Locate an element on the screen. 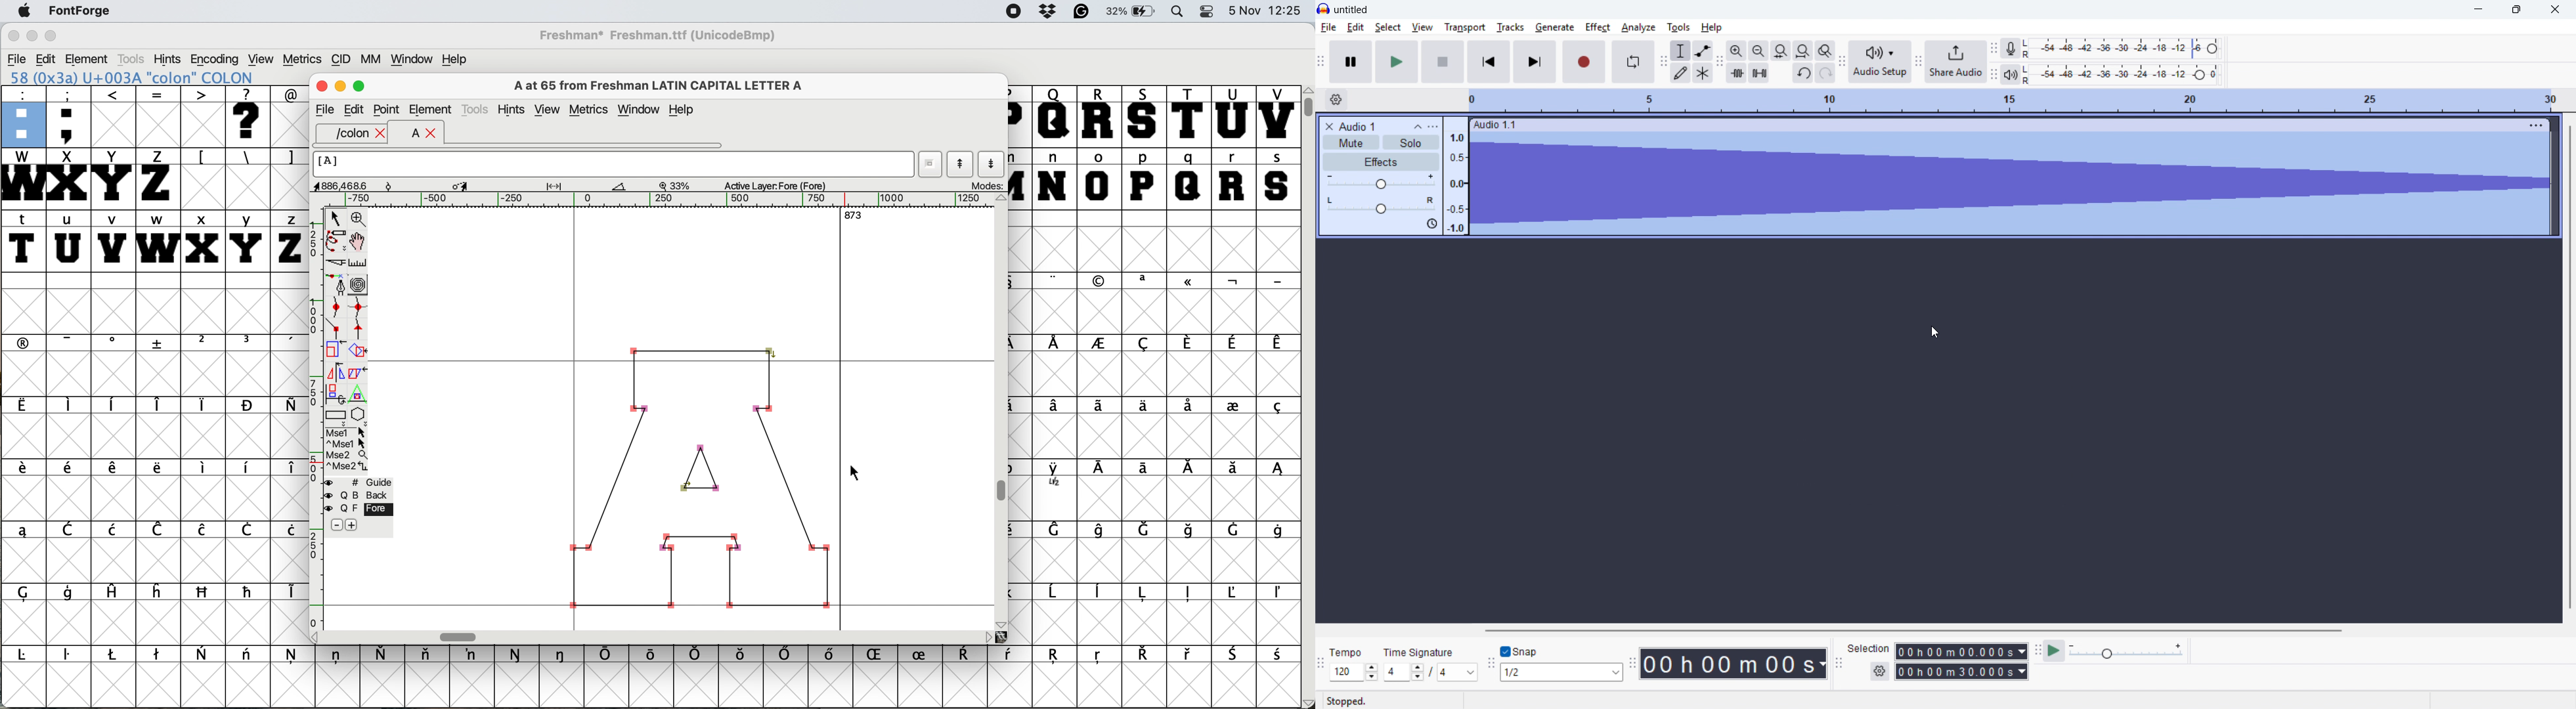 Image resolution: width=2576 pixels, height=728 pixels. symbol is located at coordinates (1277, 281).